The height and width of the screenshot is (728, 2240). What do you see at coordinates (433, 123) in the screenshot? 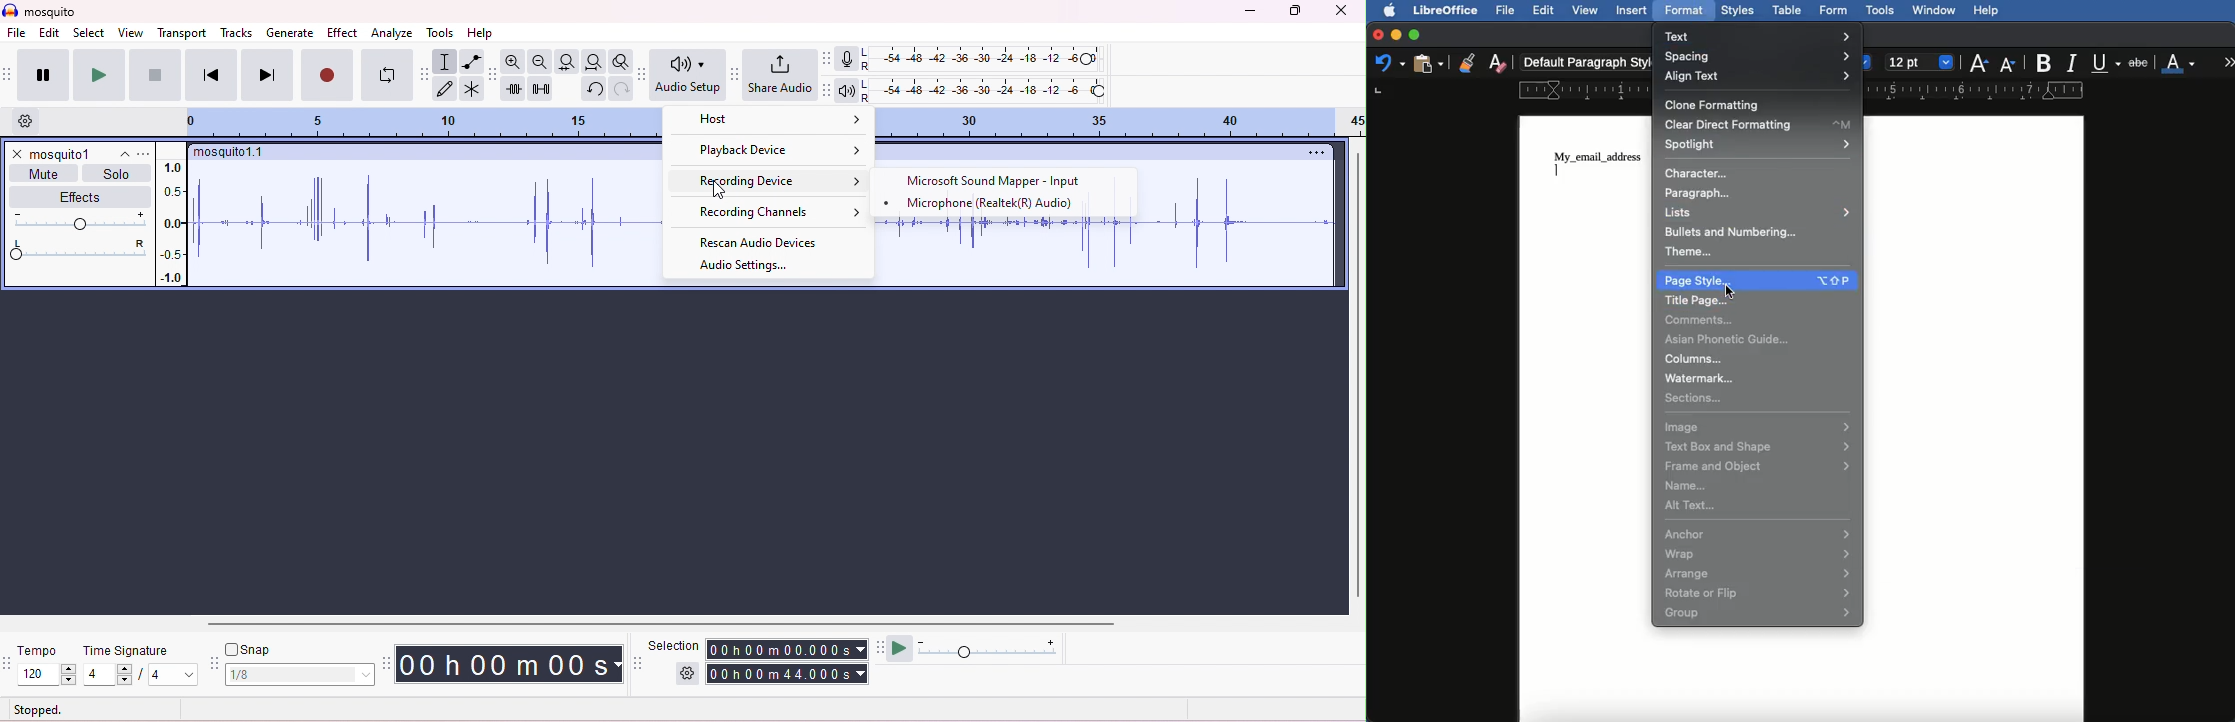
I see `timeline` at bounding box center [433, 123].